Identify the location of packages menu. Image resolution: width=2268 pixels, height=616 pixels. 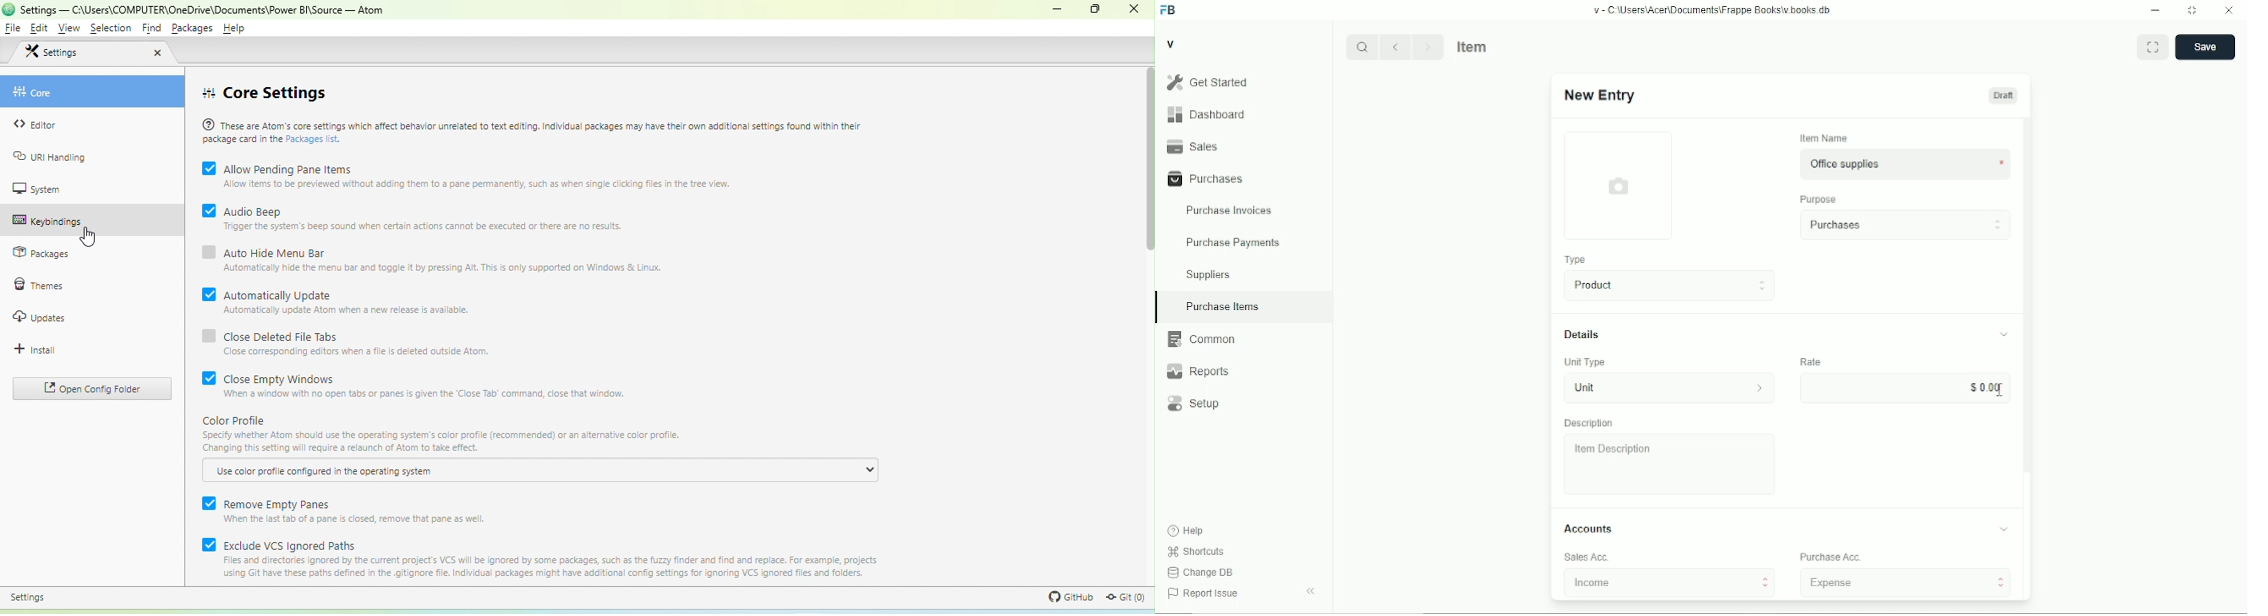
(192, 28).